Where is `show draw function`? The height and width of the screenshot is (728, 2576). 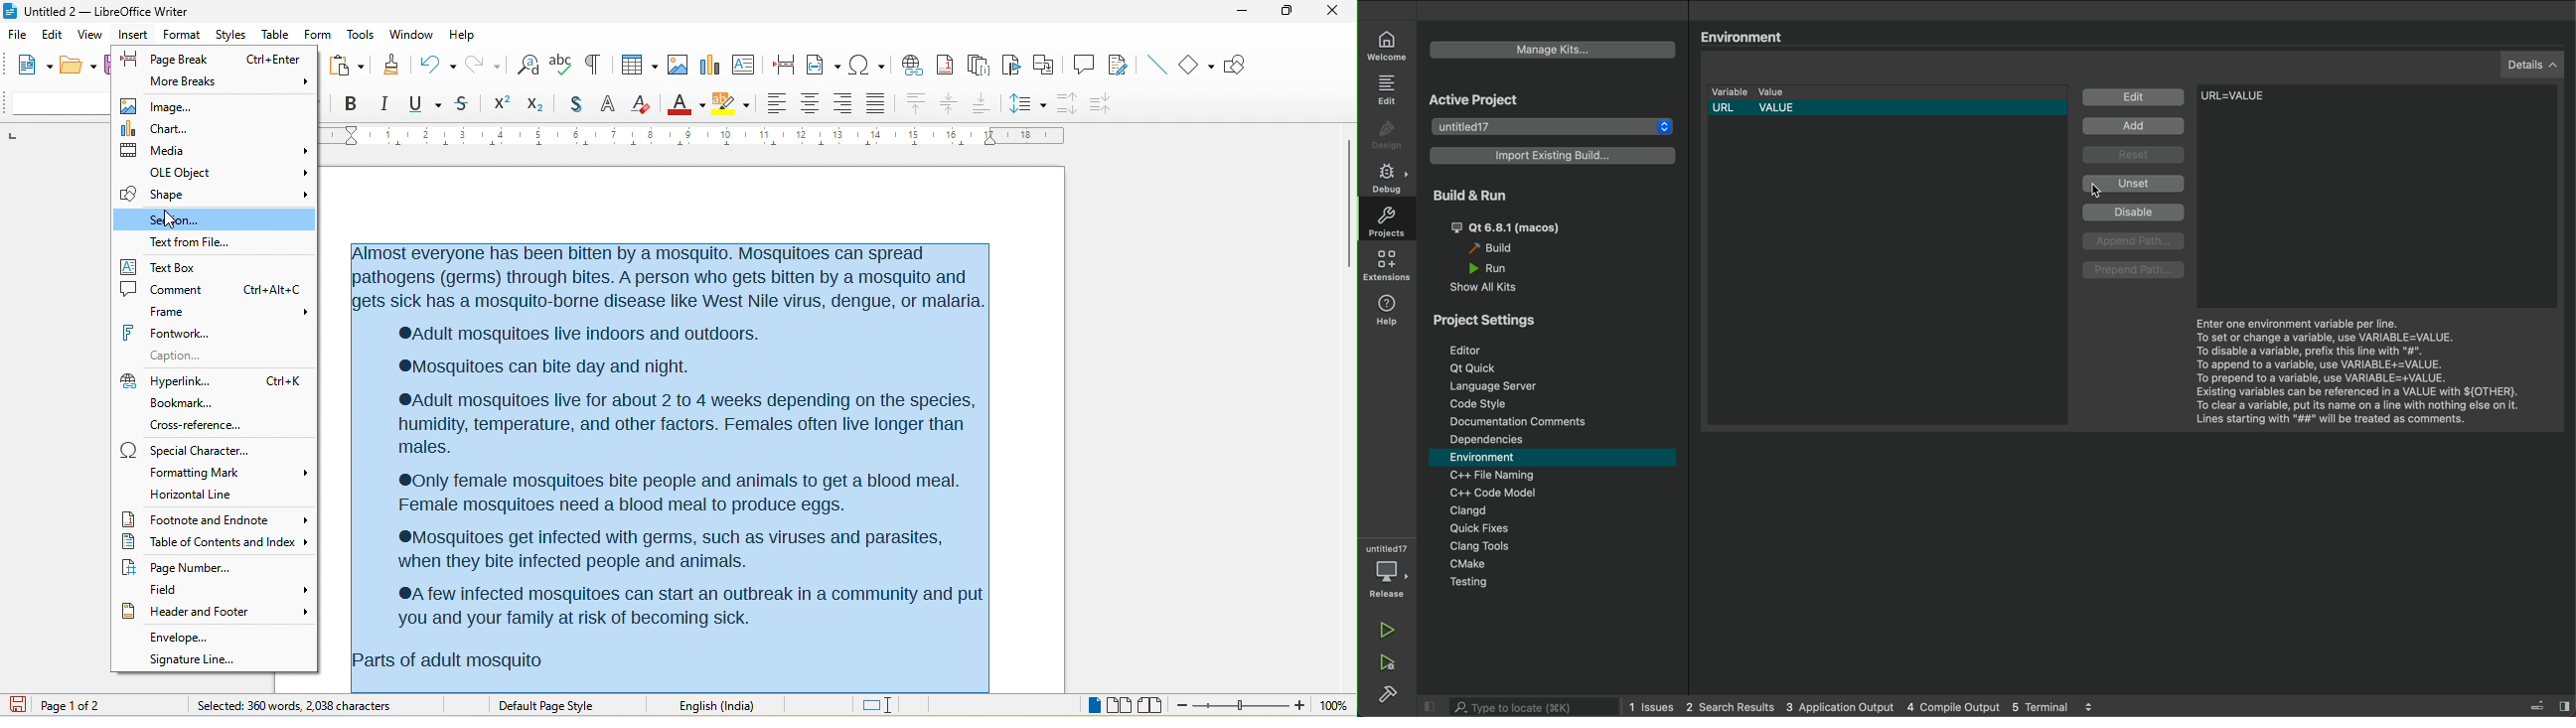 show draw function is located at coordinates (1236, 65).